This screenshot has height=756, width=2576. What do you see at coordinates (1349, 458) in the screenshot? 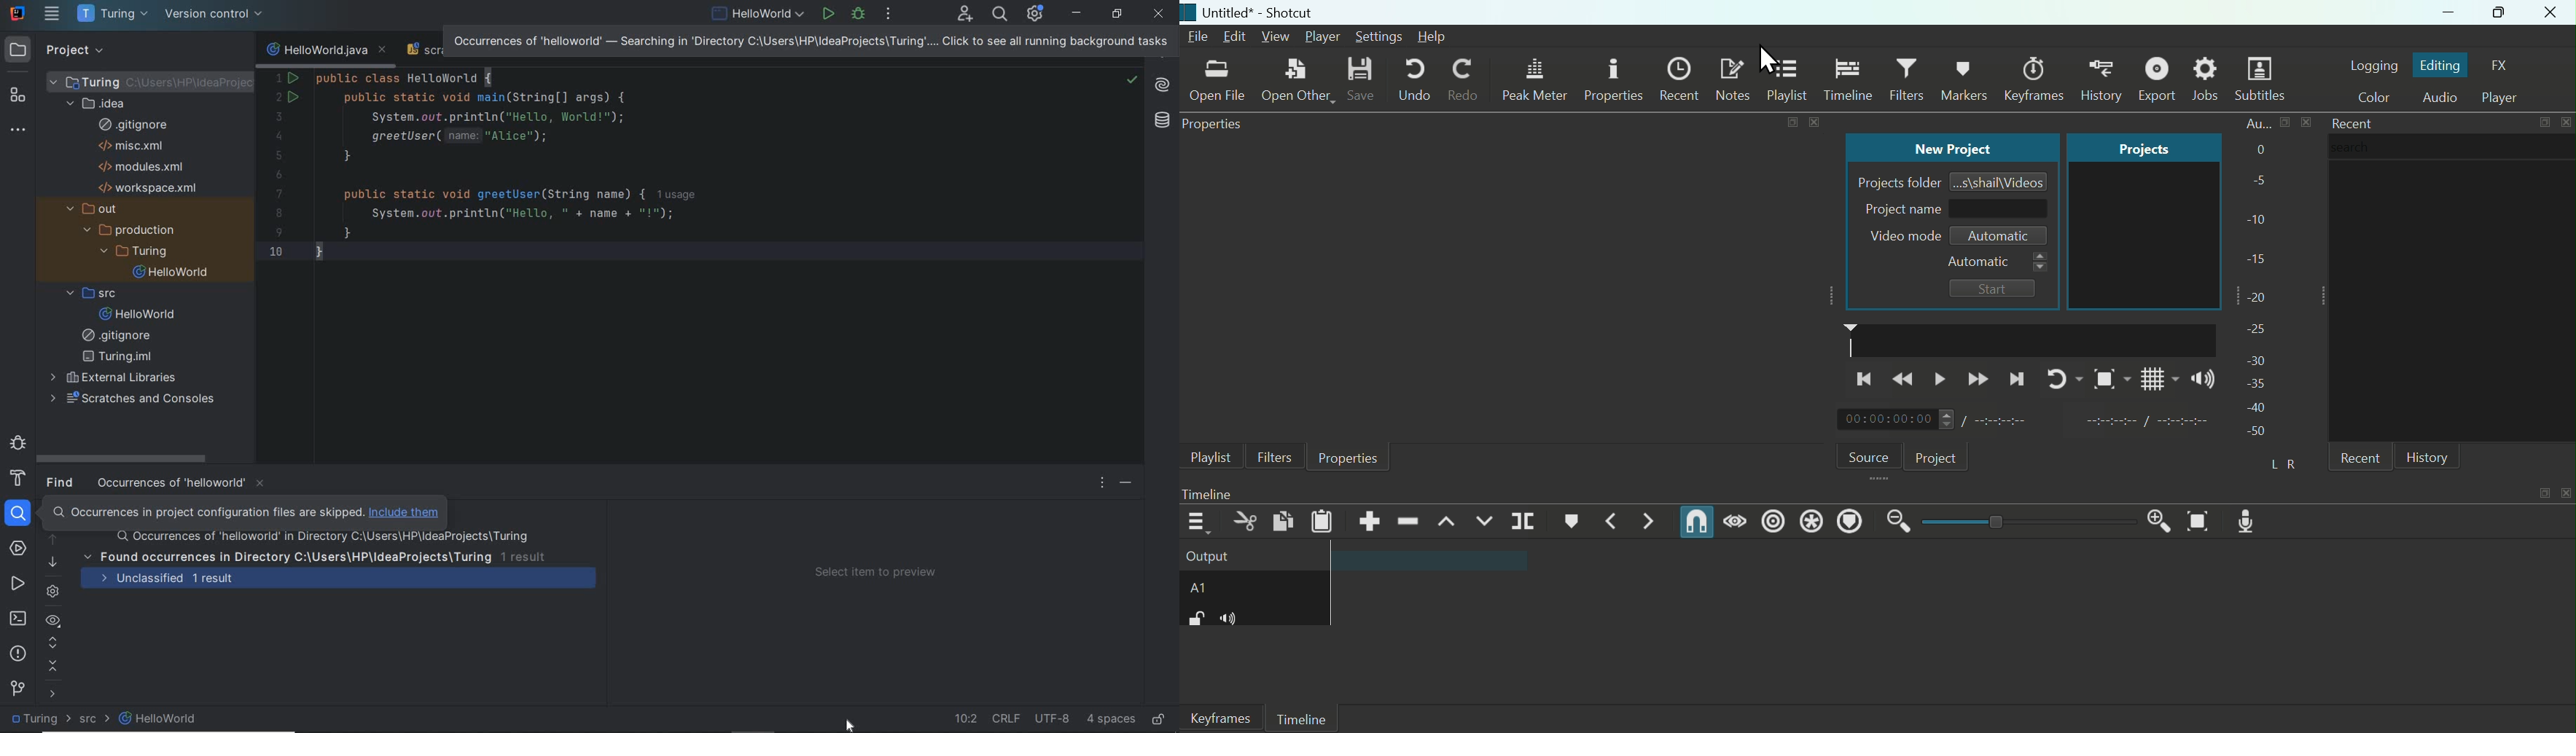
I see `Properties` at bounding box center [1349, 458].